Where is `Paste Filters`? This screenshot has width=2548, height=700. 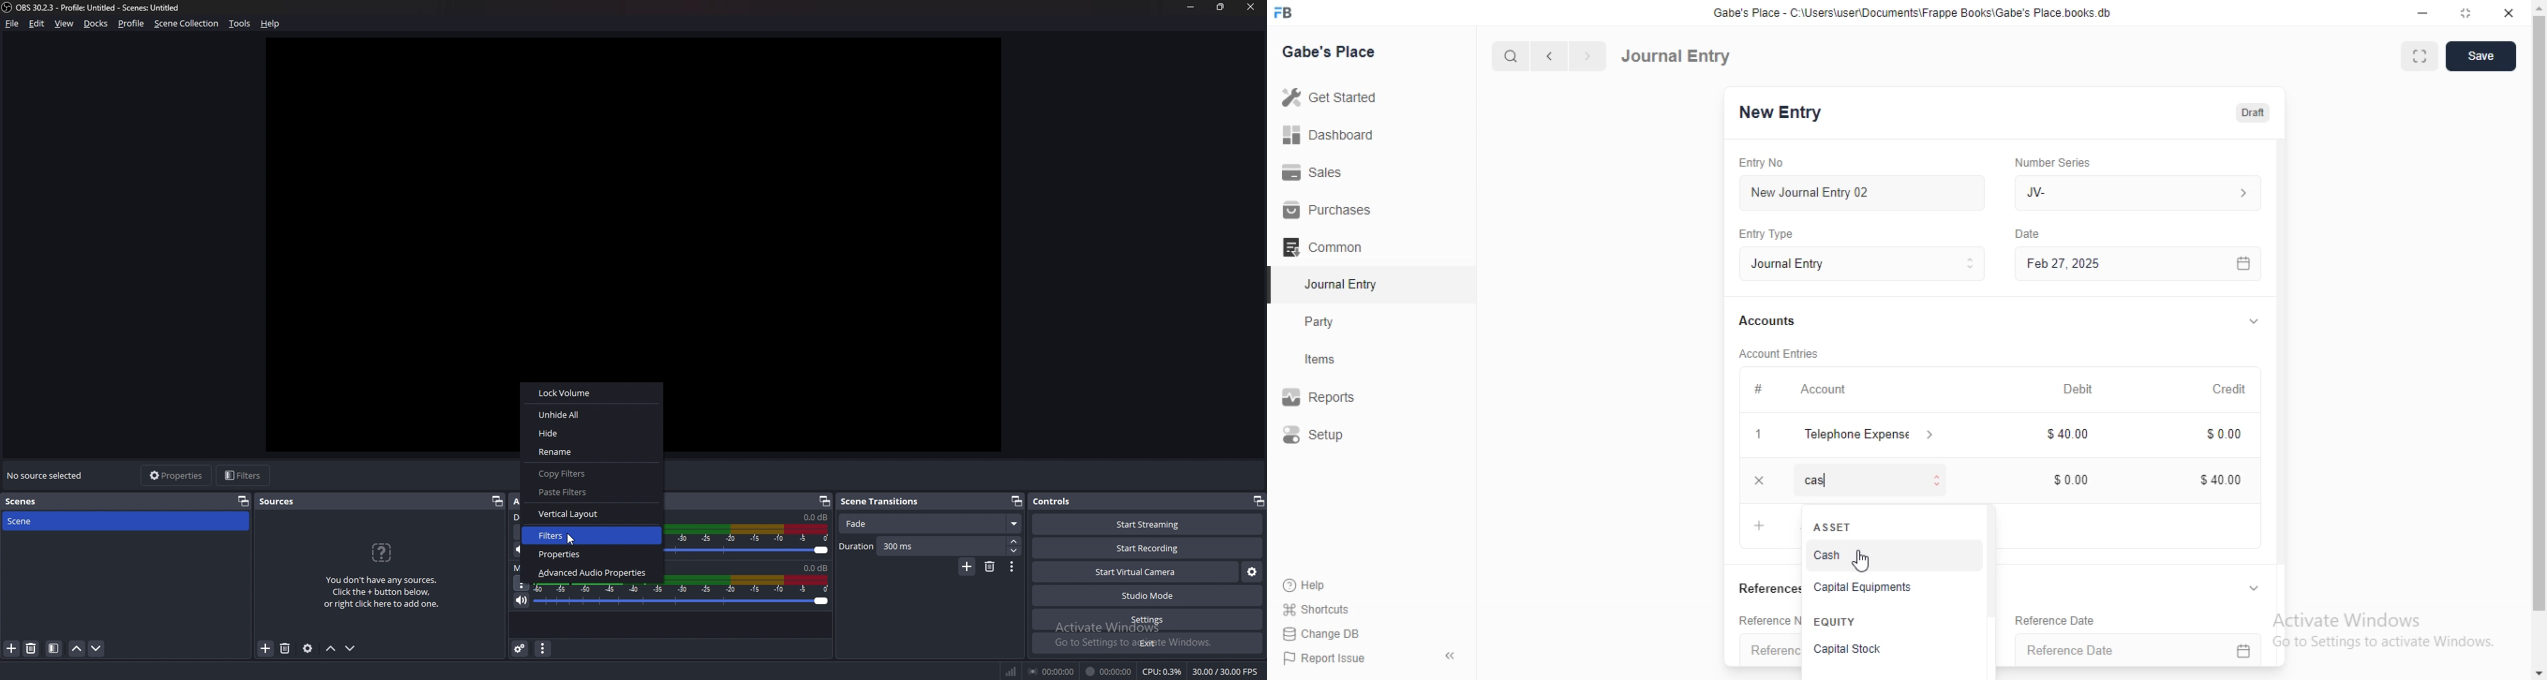
Paste Filters is located at coordinates (570, 492).